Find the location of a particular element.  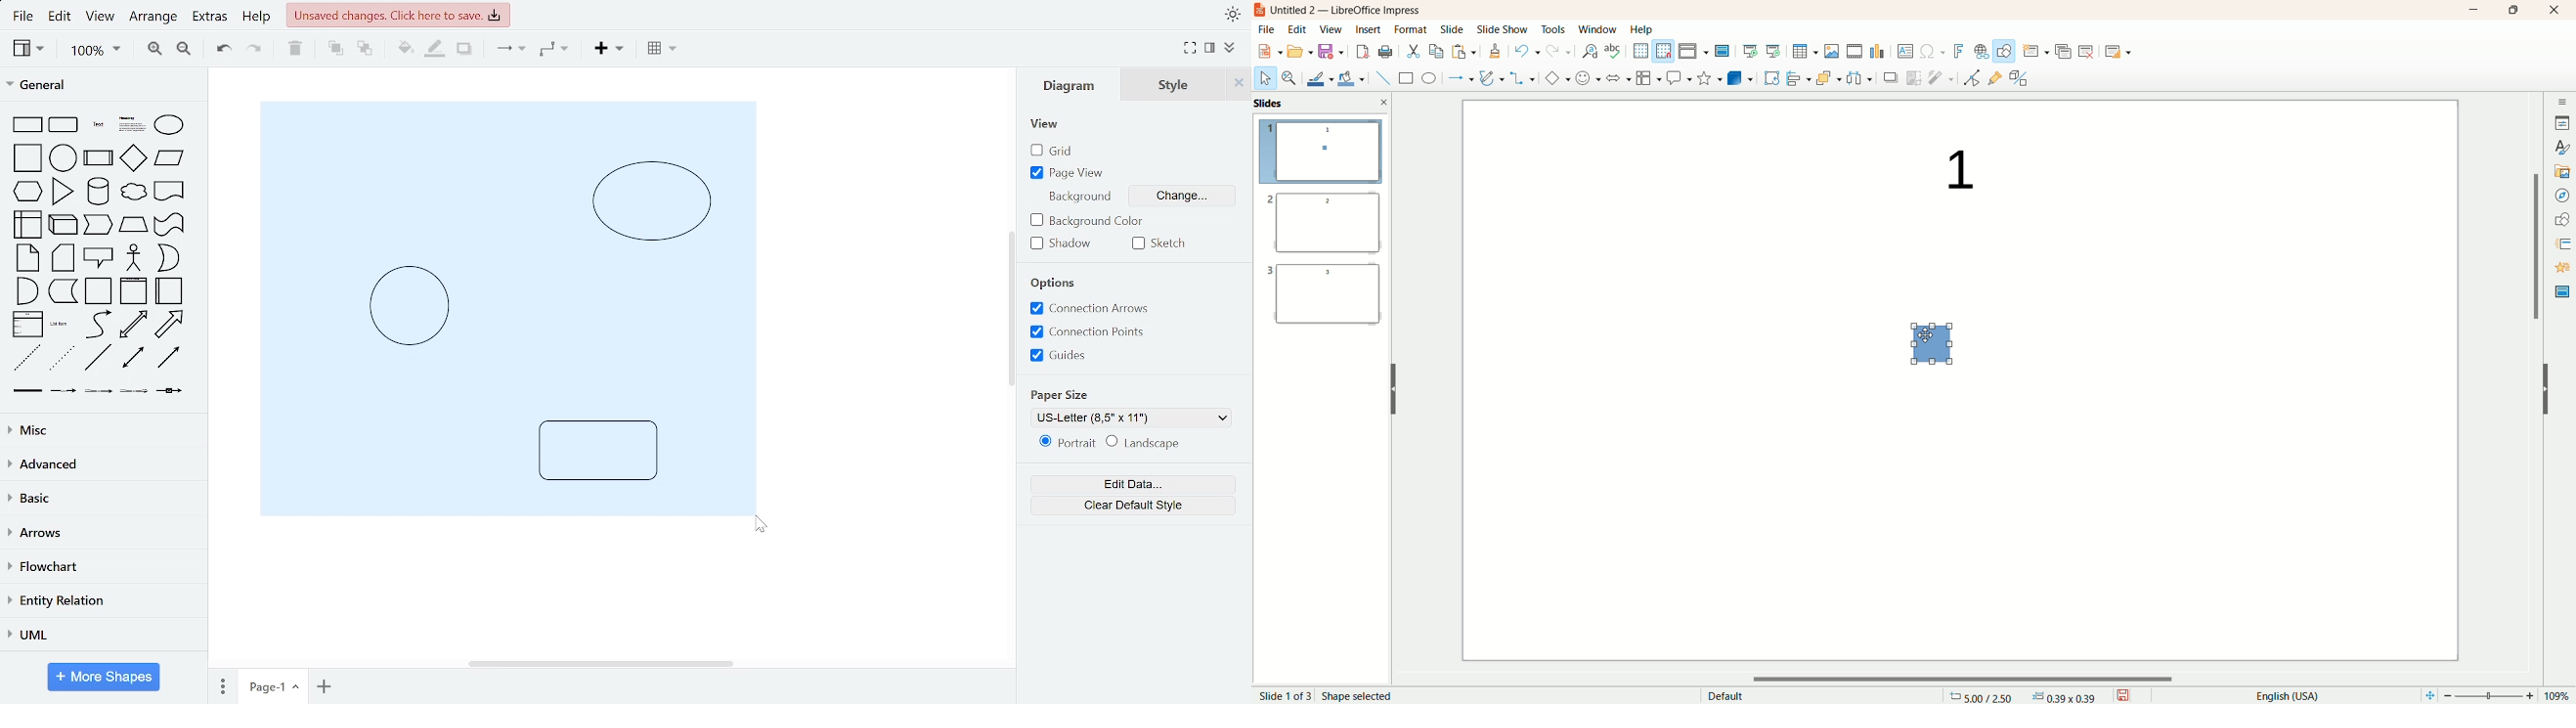

line and arrow is located at coordinates (1459, 79).